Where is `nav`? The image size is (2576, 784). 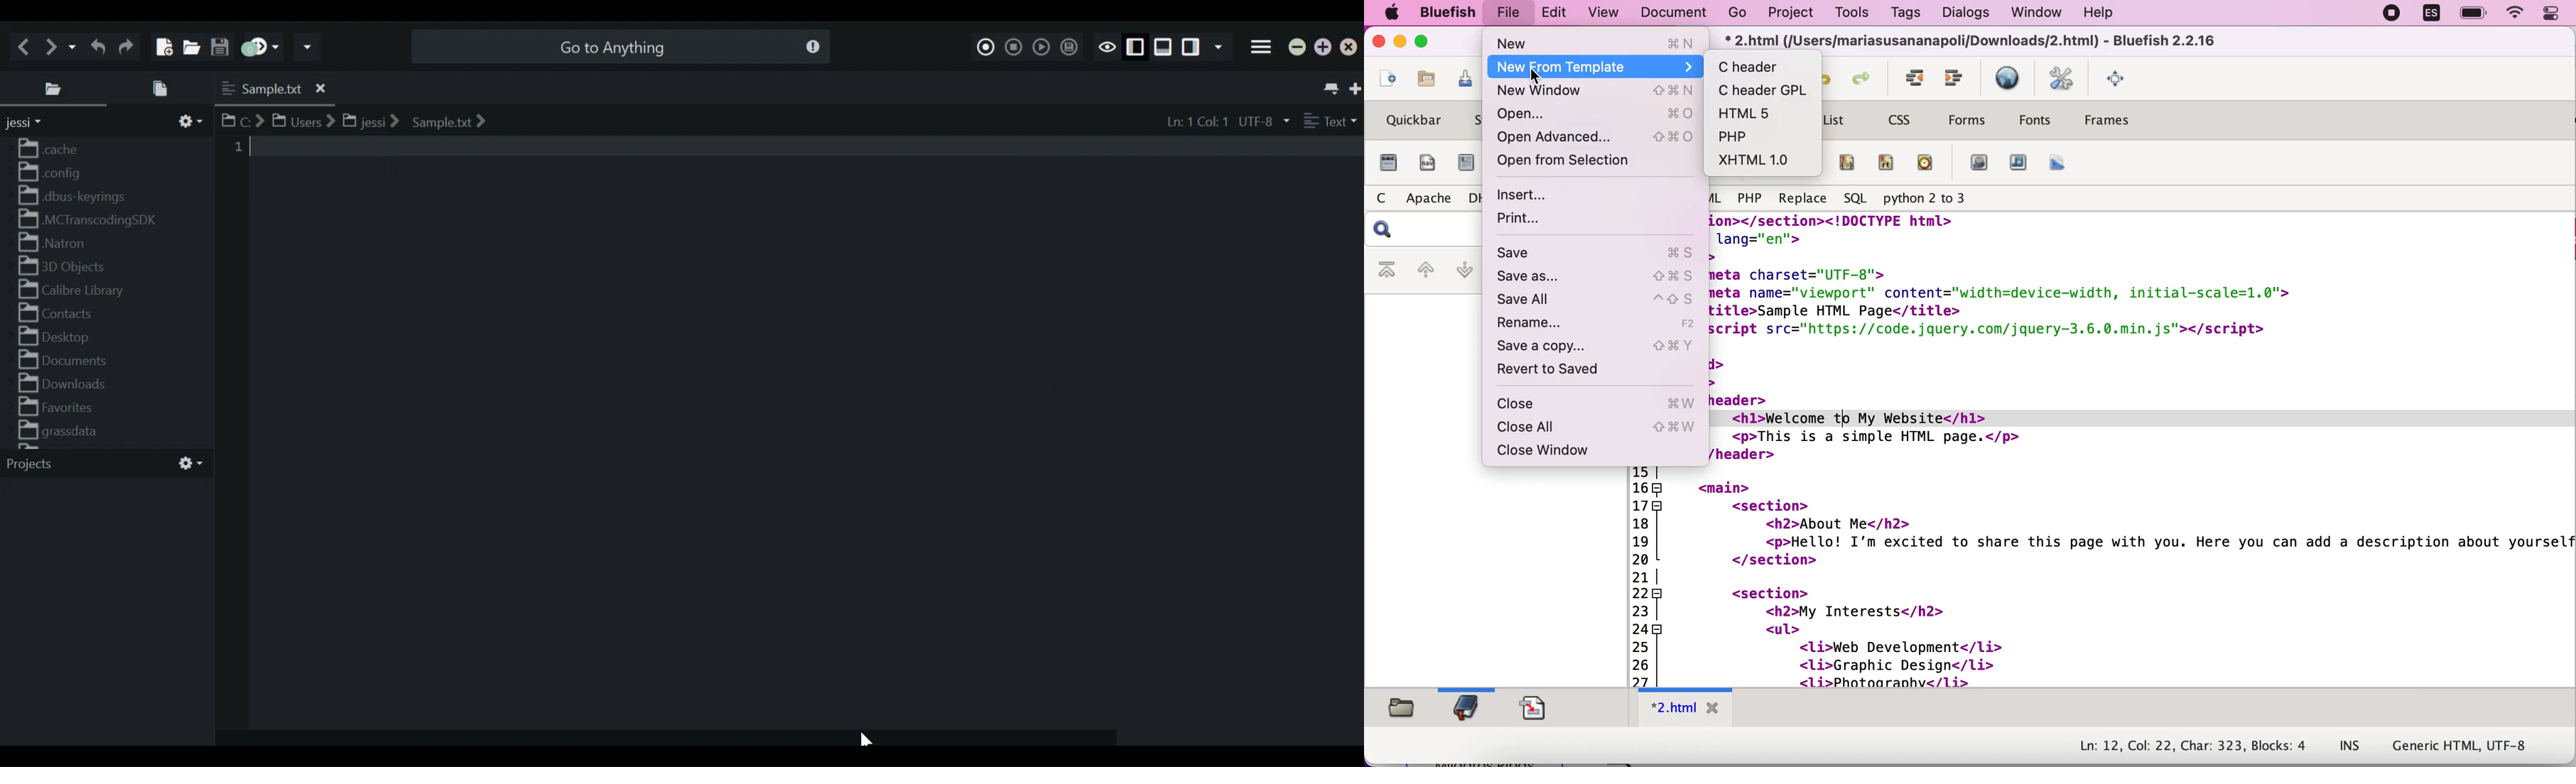
nav is located at coordinates (1425, 163).